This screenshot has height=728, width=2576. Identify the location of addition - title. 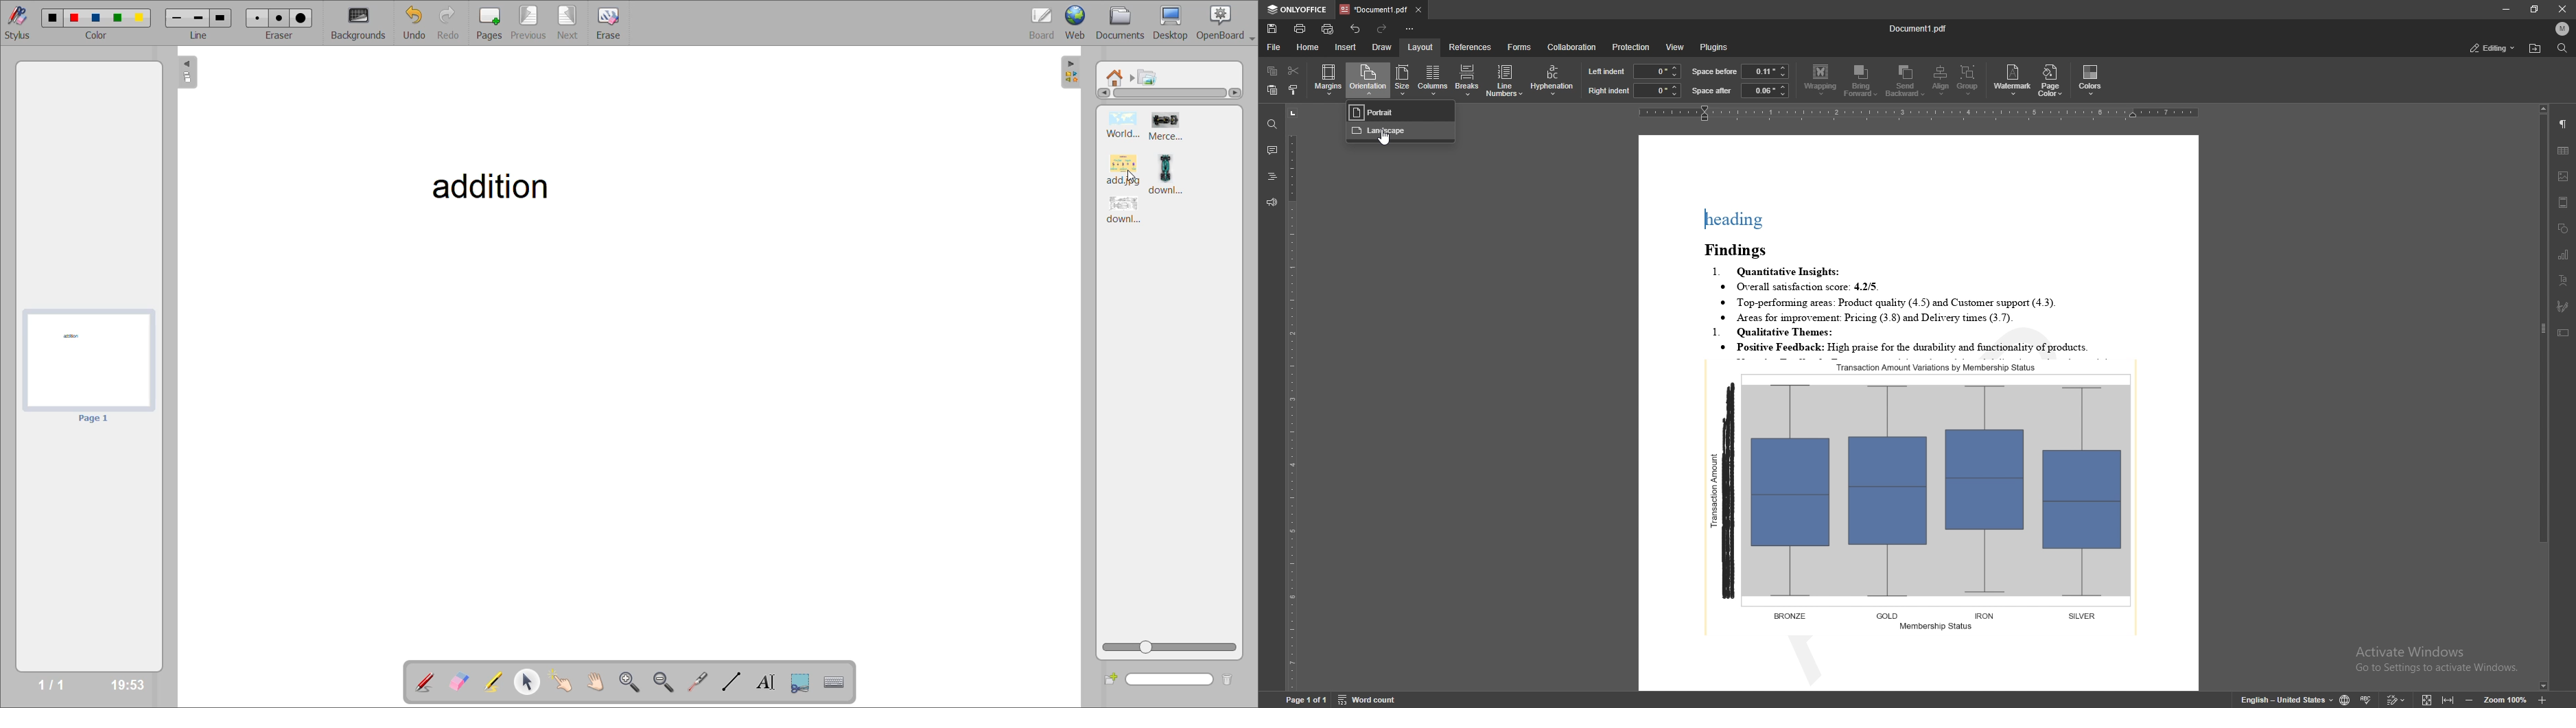
(487, 185).